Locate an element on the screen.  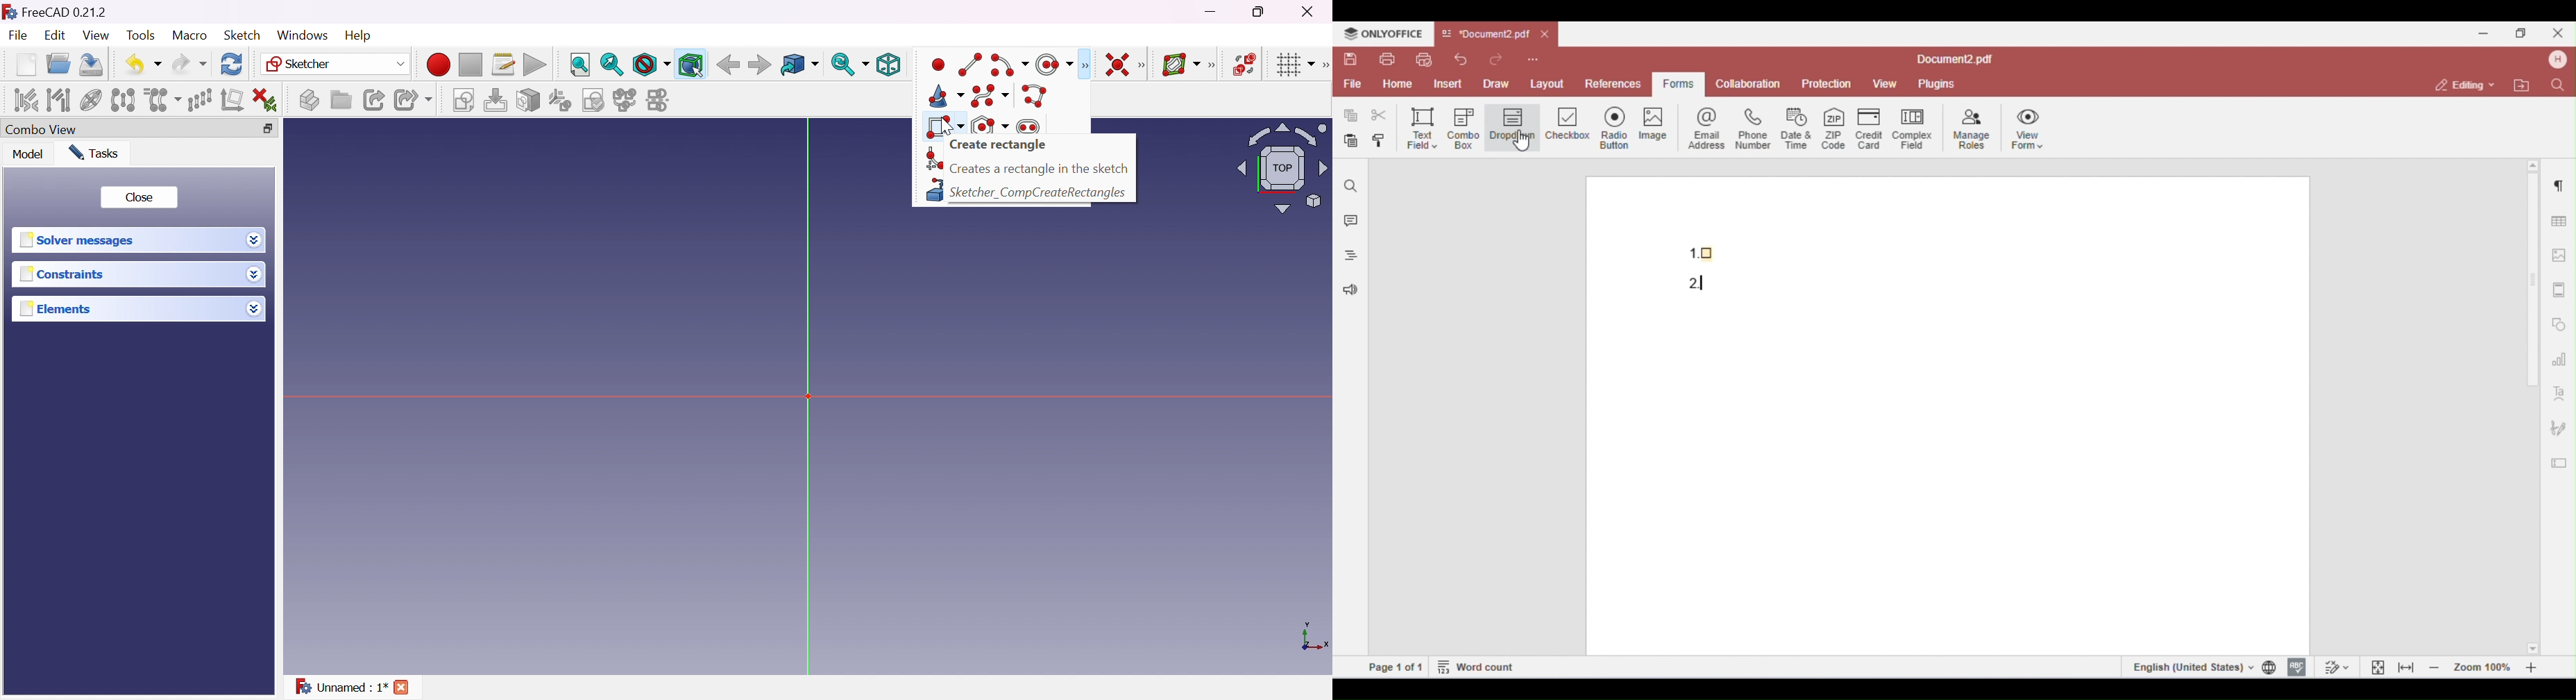
Windows is located at coordinates (303, 35).